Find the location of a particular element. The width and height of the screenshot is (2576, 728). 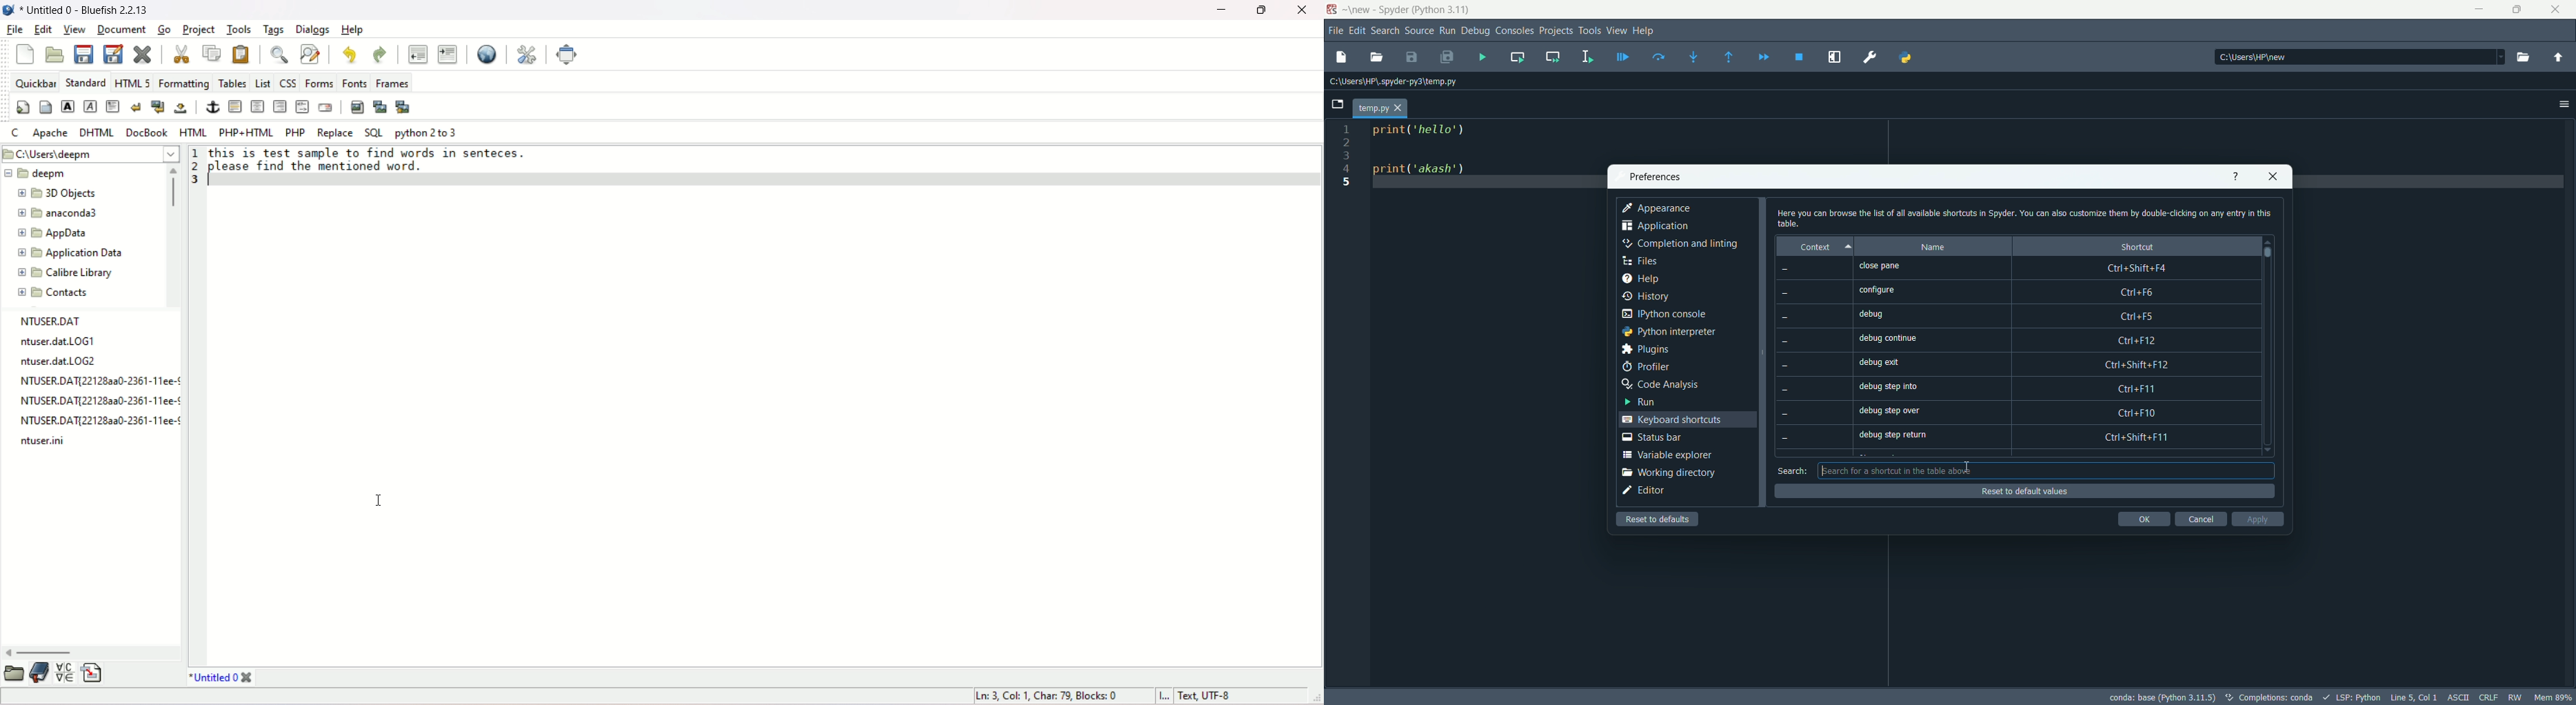

maximize current pane is located at coordinates (1838, 57).